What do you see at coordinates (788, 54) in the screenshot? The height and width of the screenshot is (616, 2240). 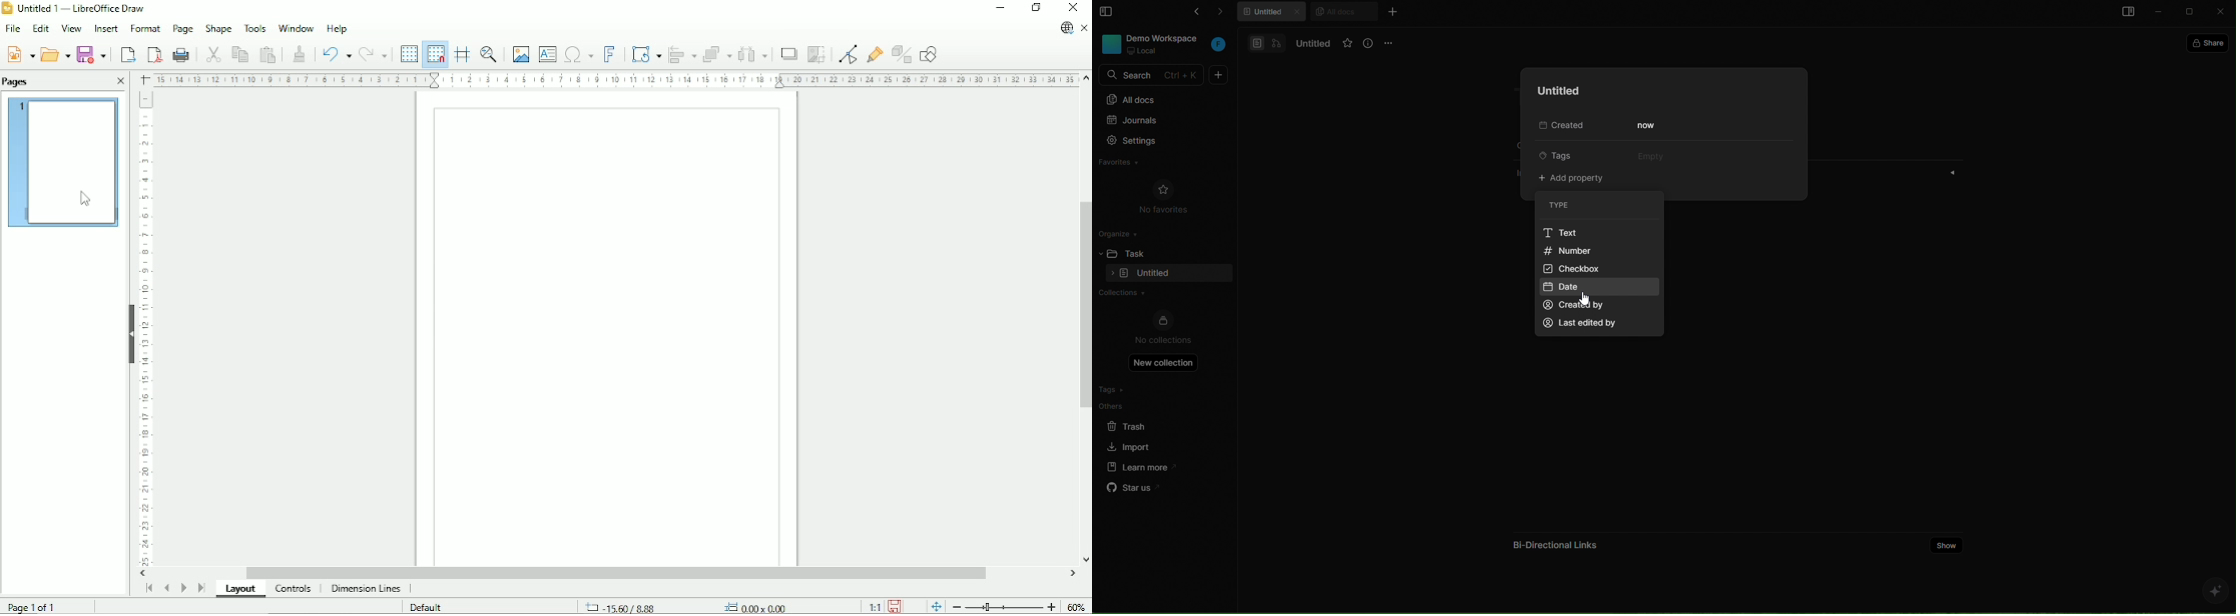 I see `Shadow` at bounding box center [788, 54].